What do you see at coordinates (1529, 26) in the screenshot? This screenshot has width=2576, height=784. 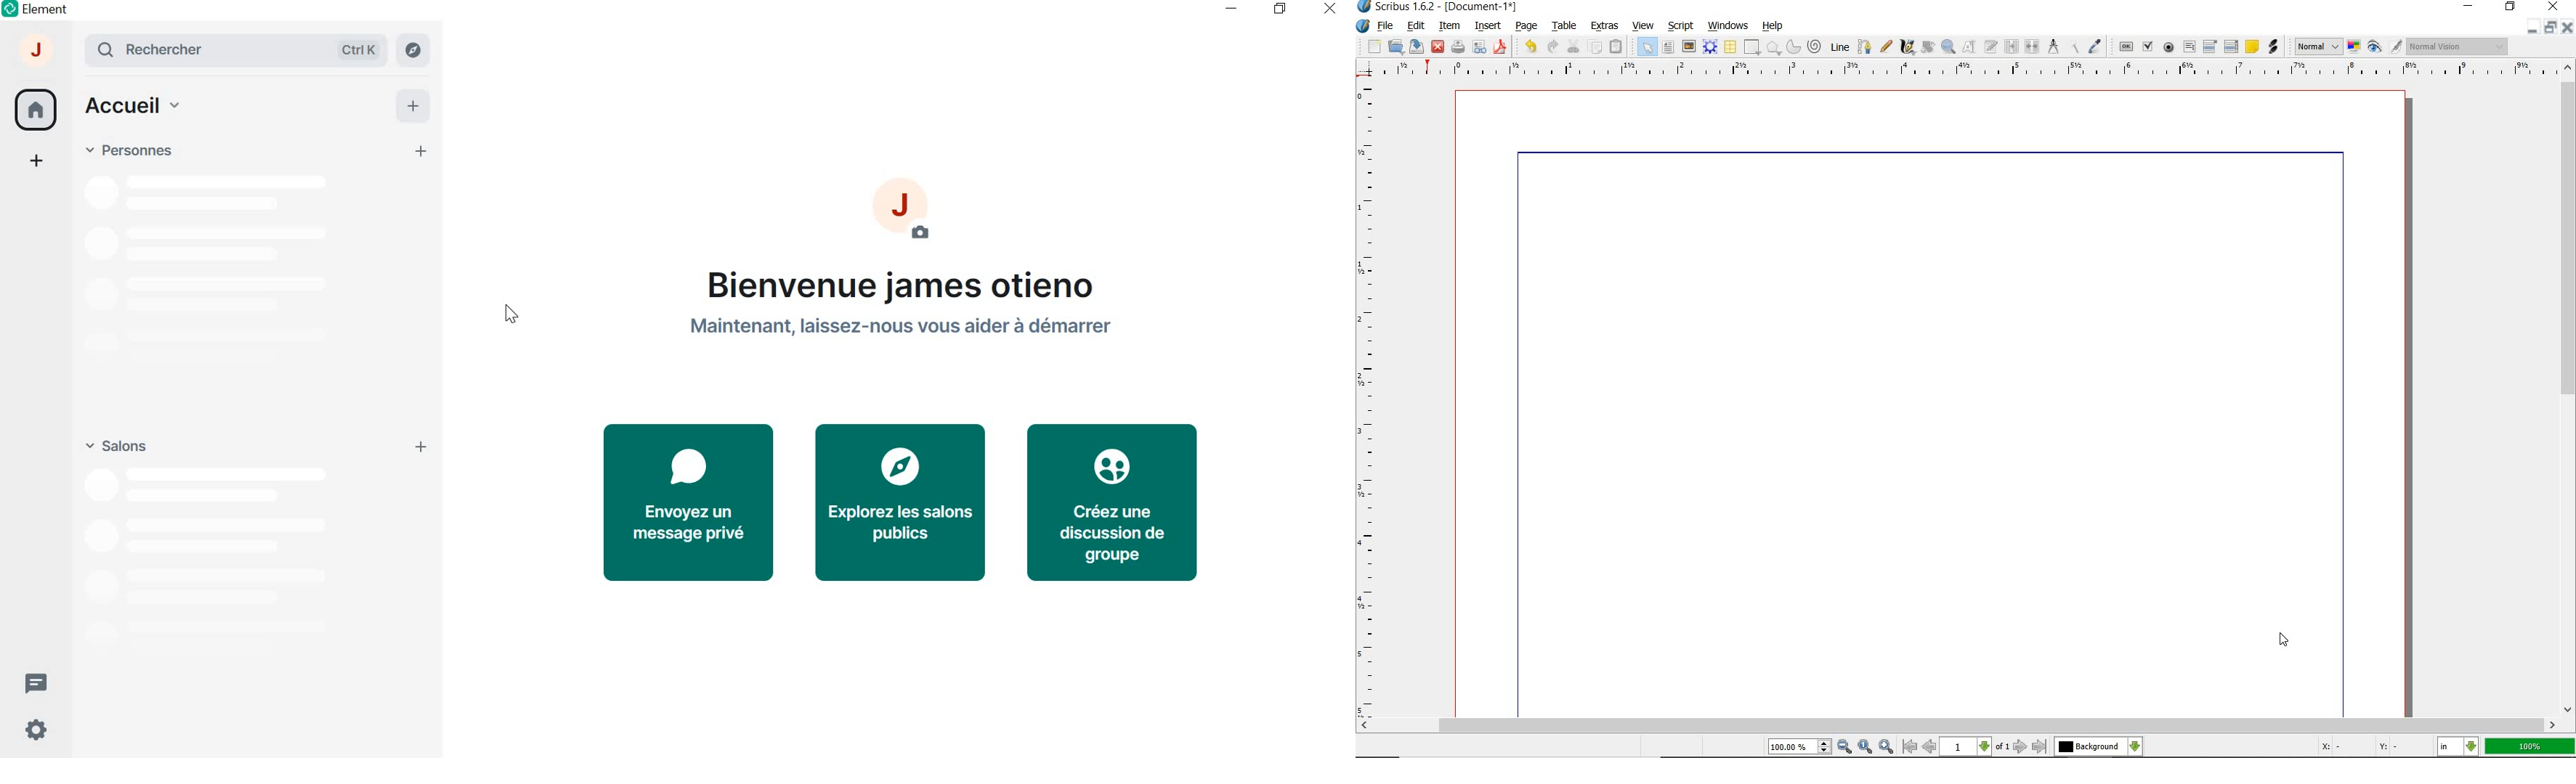 I see `page` at bounding box center [1529, 26].